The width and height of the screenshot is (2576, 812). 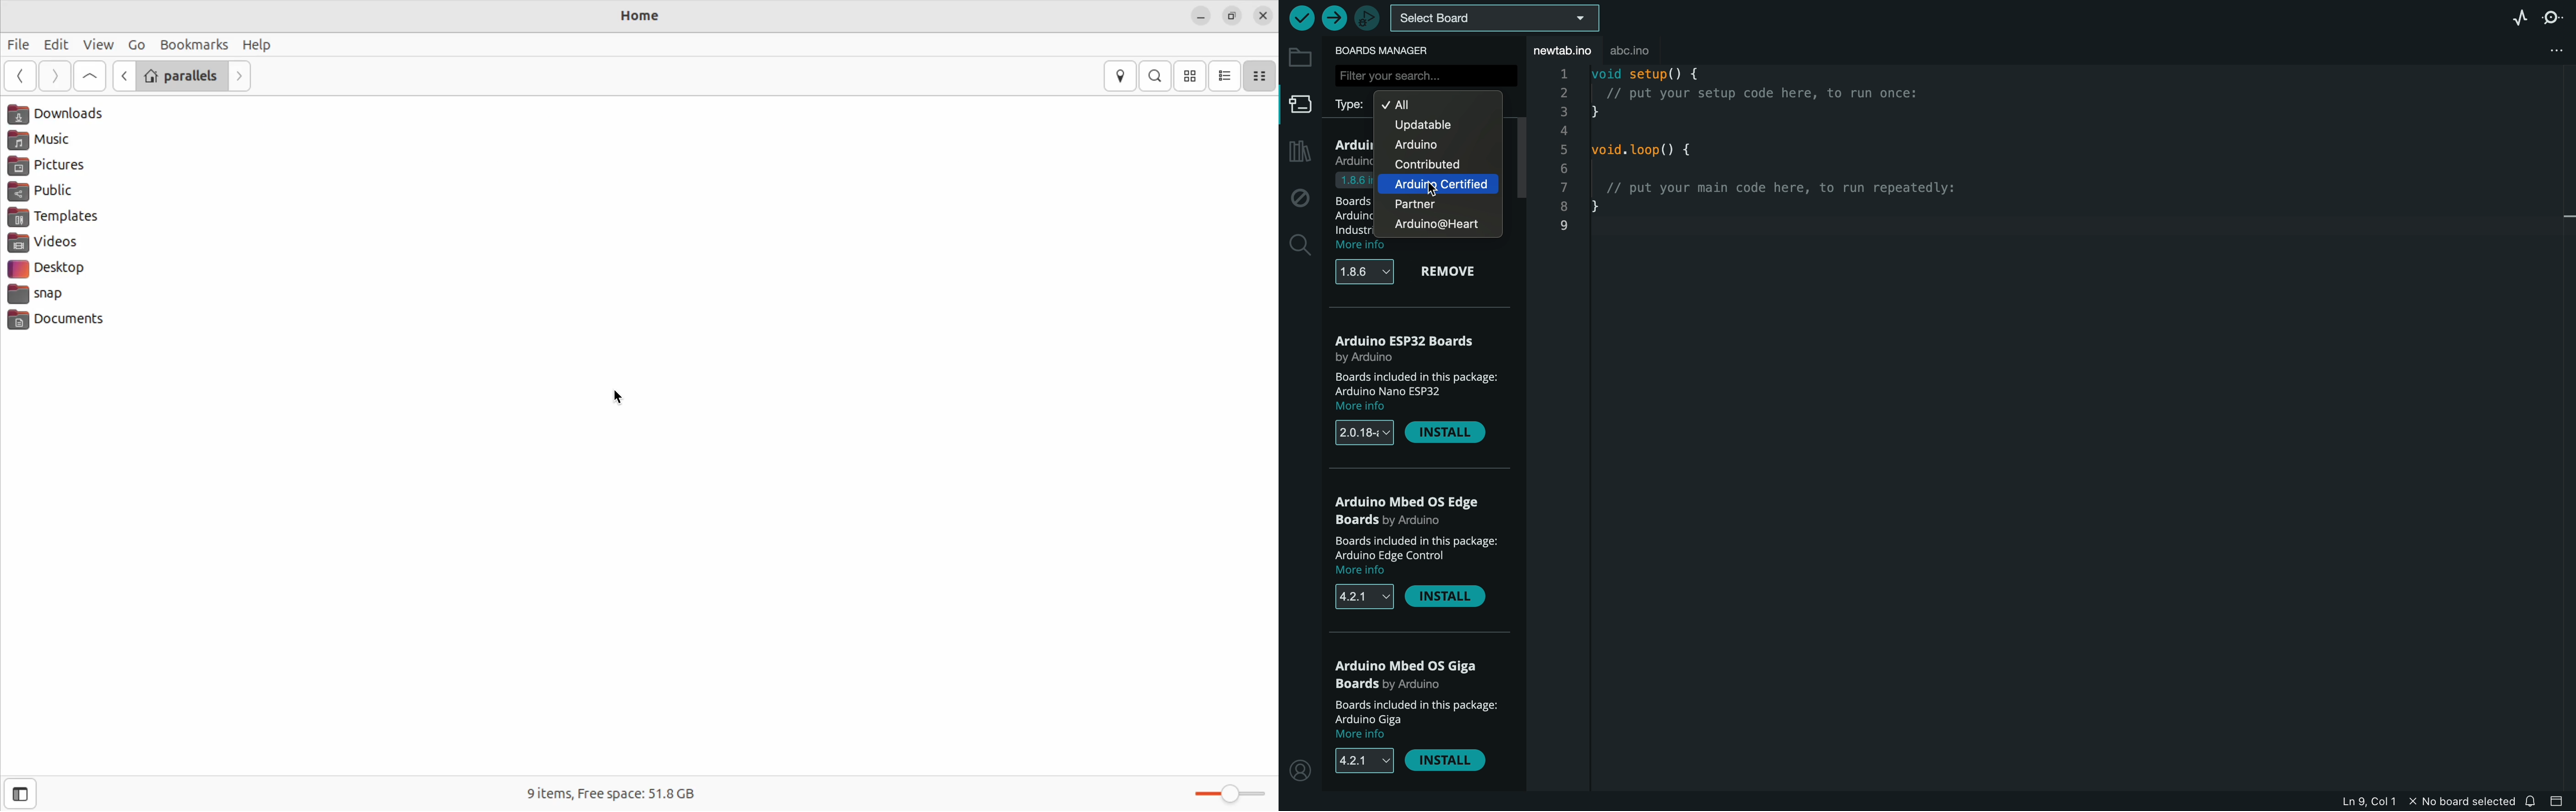 I want to click on updateable, so click(x=1433, y=125).